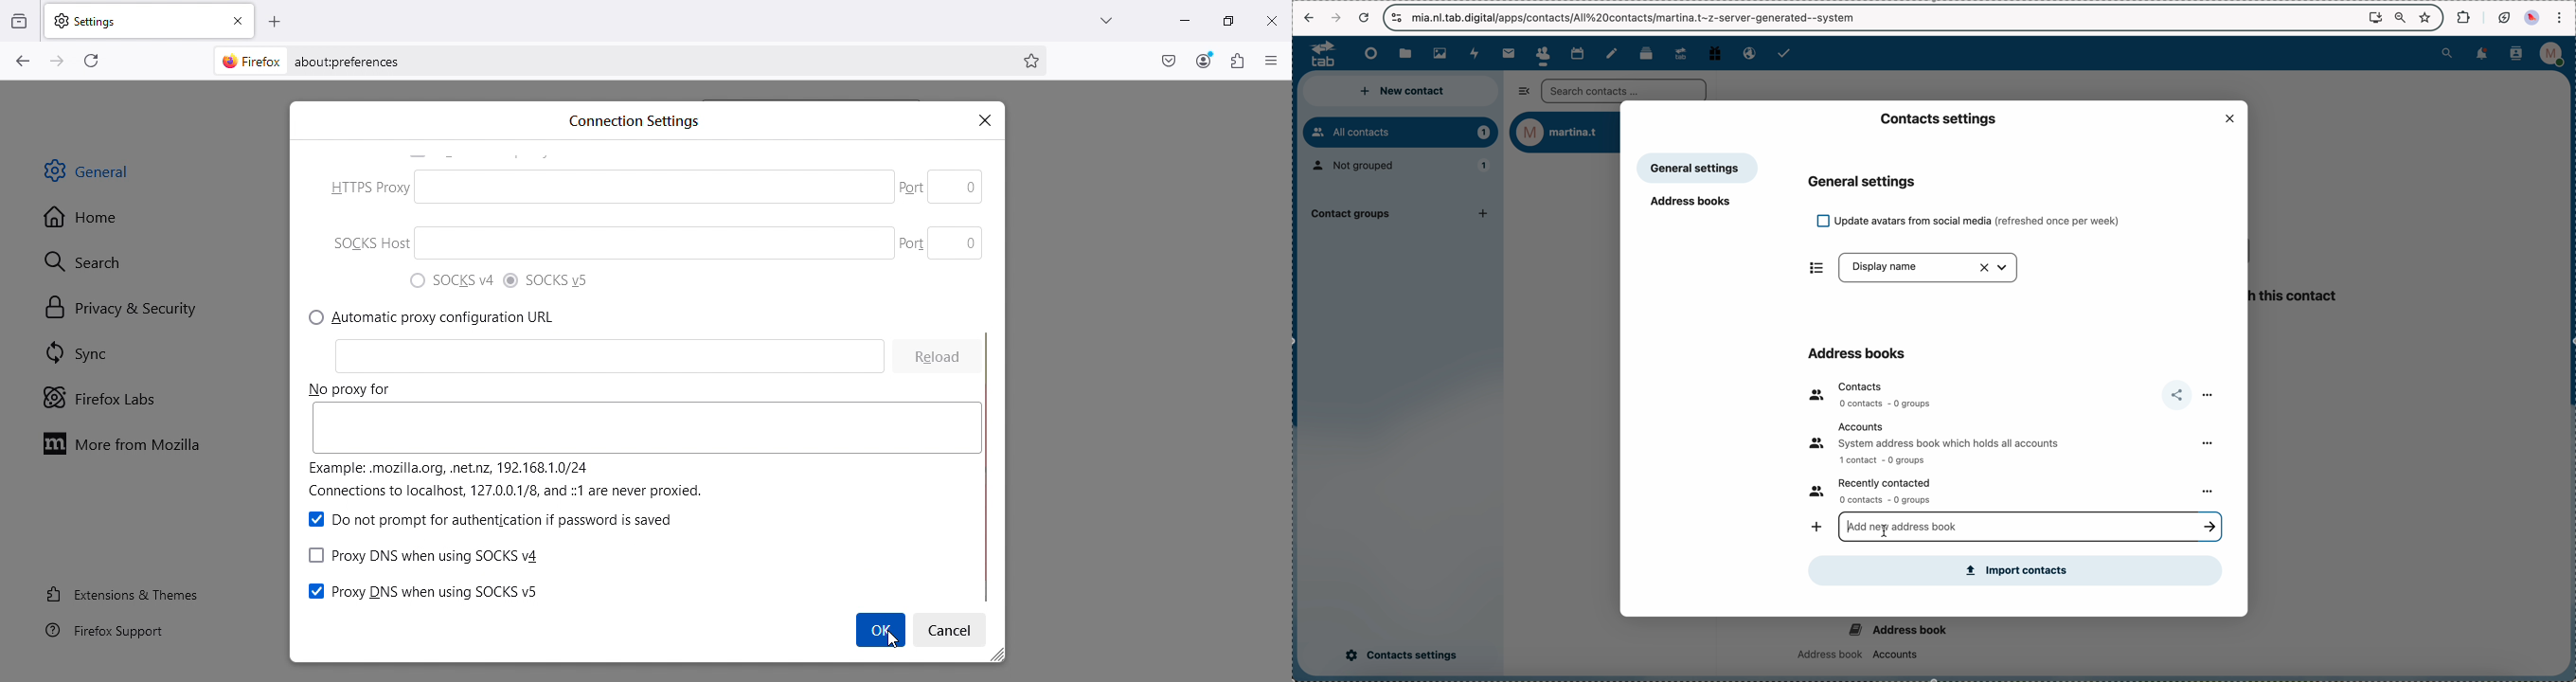 The width and height of the screenshot is (2576, 700). Describe the element at coordinates (437, 317) in the screenshot. I see `7) Manual proxy configuration` at that location.